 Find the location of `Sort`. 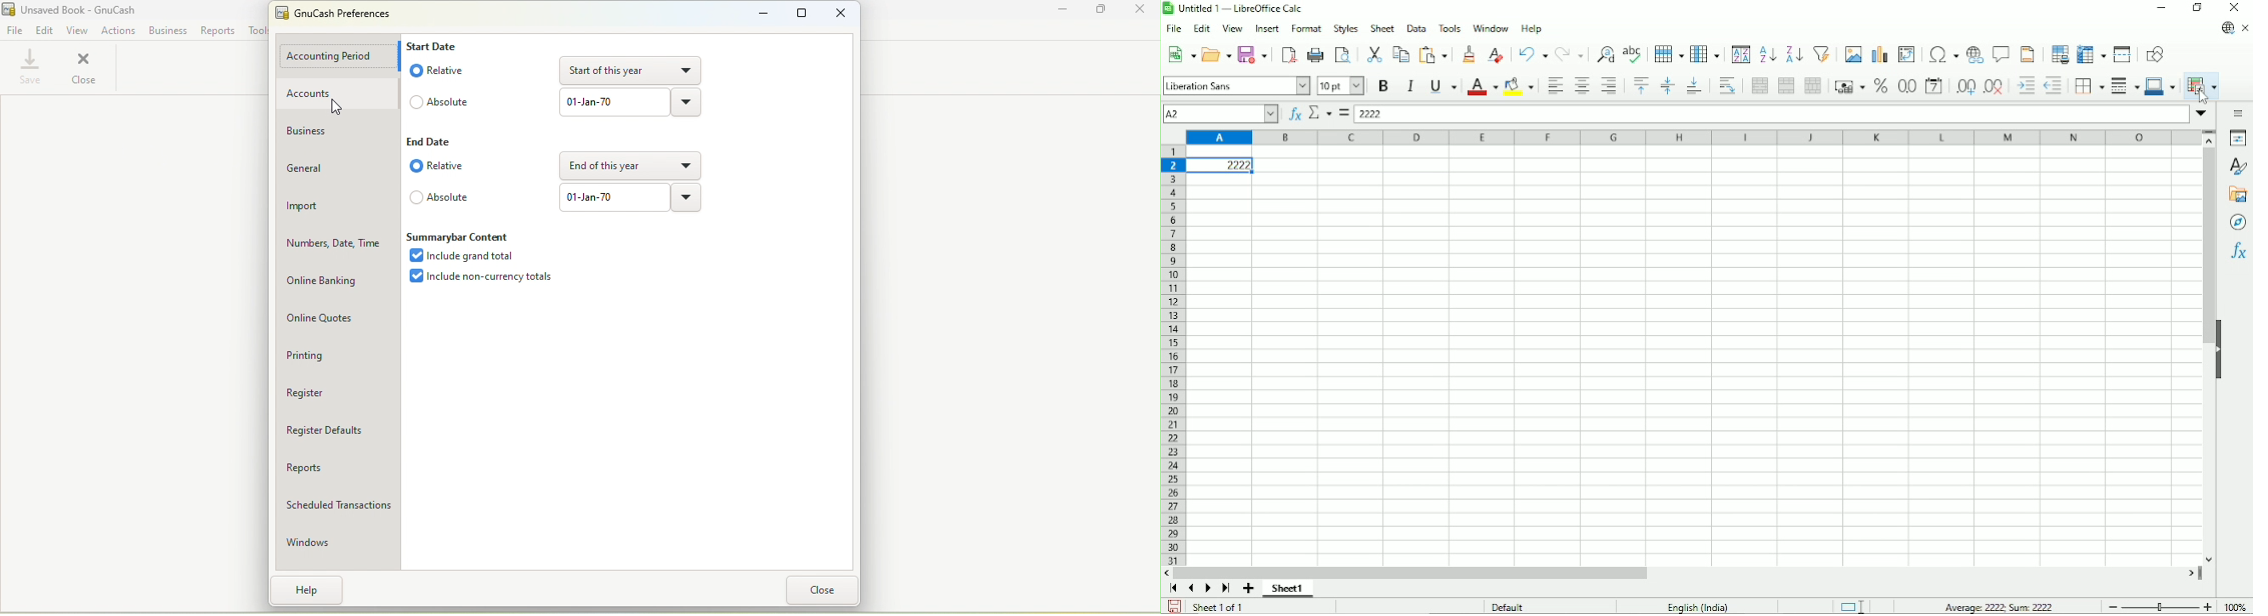

Sort is located at coordinates (1741, 54).